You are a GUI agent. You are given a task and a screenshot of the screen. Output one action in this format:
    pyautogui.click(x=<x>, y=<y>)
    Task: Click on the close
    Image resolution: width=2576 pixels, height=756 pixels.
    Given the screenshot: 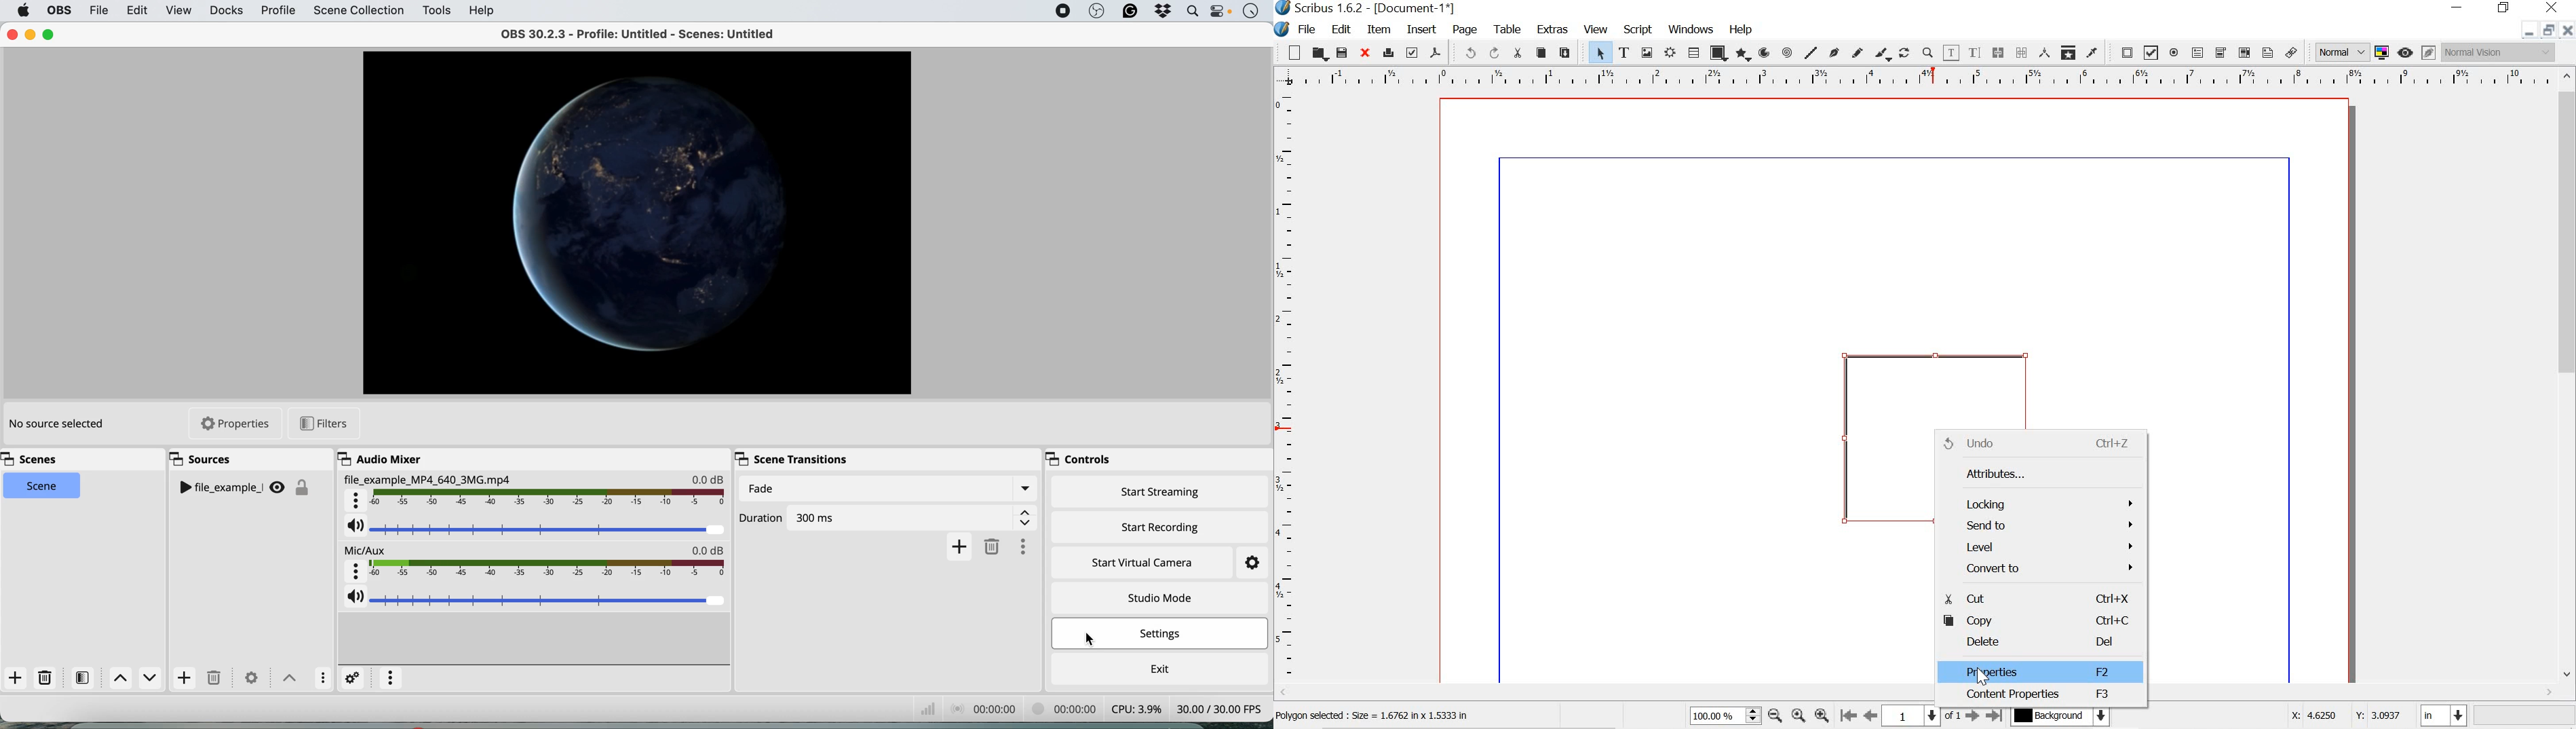 What is the action you would take?
    pyautogui.click(x=12, y=35)
    